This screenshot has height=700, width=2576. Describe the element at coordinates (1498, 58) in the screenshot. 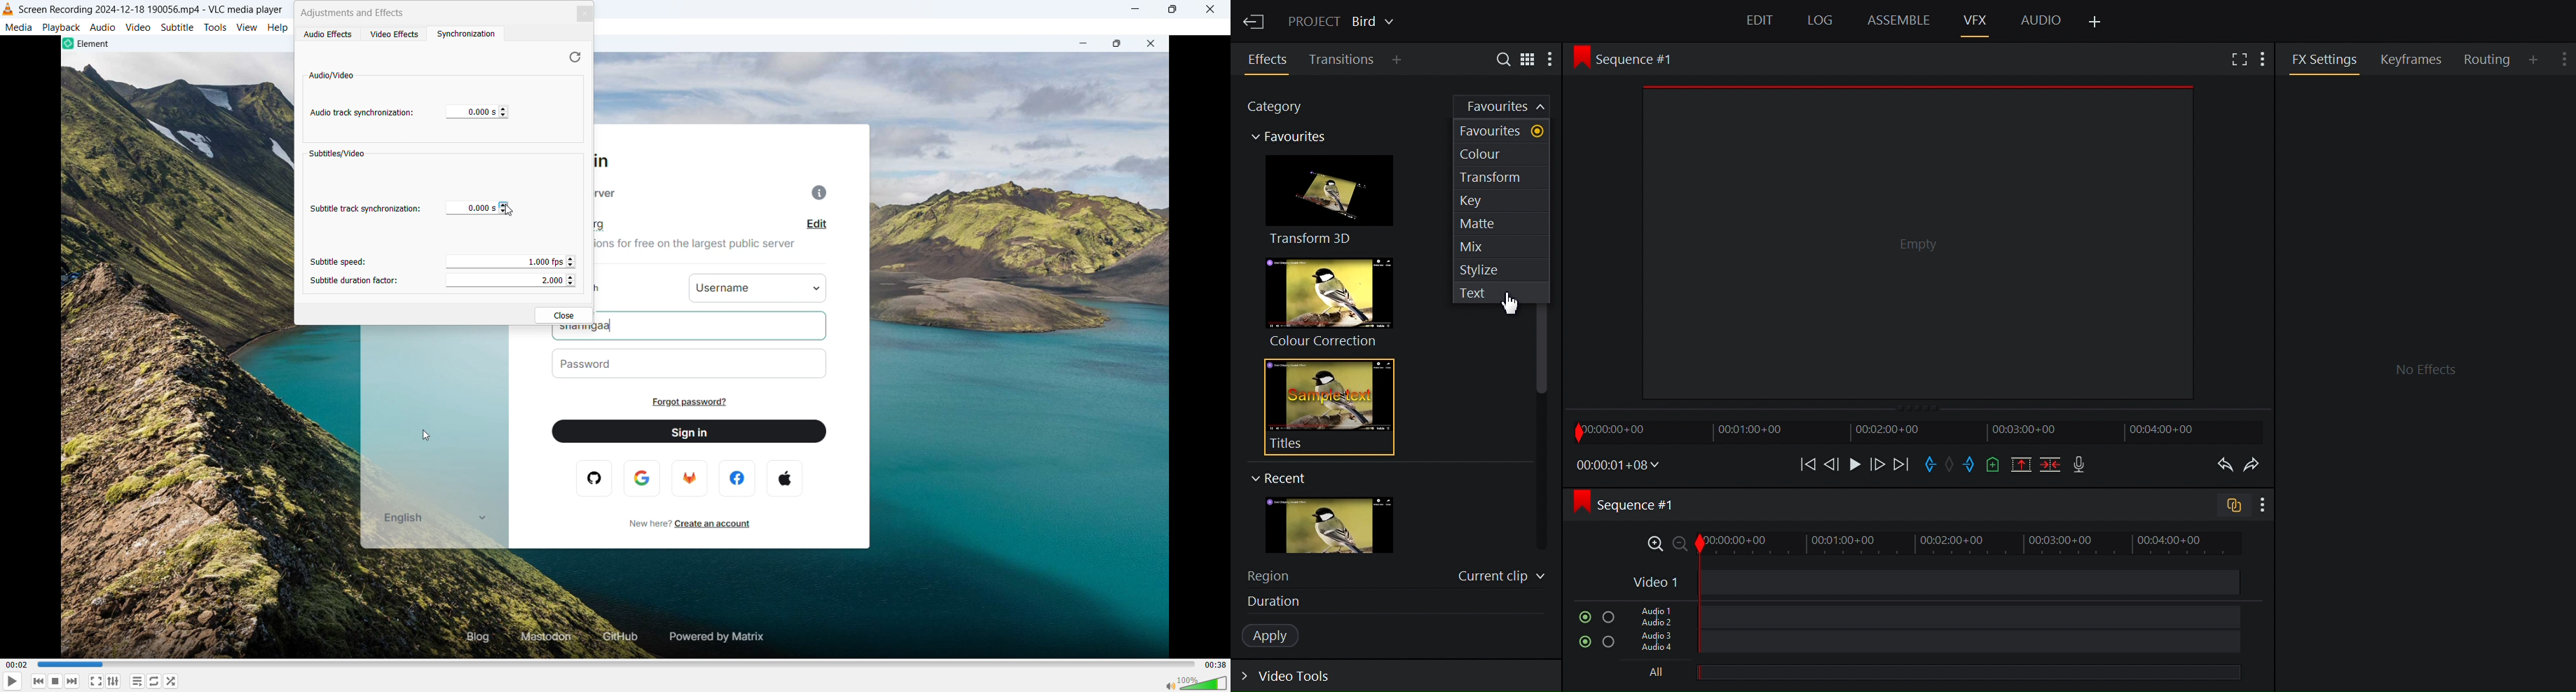

I see `Search` at that location.